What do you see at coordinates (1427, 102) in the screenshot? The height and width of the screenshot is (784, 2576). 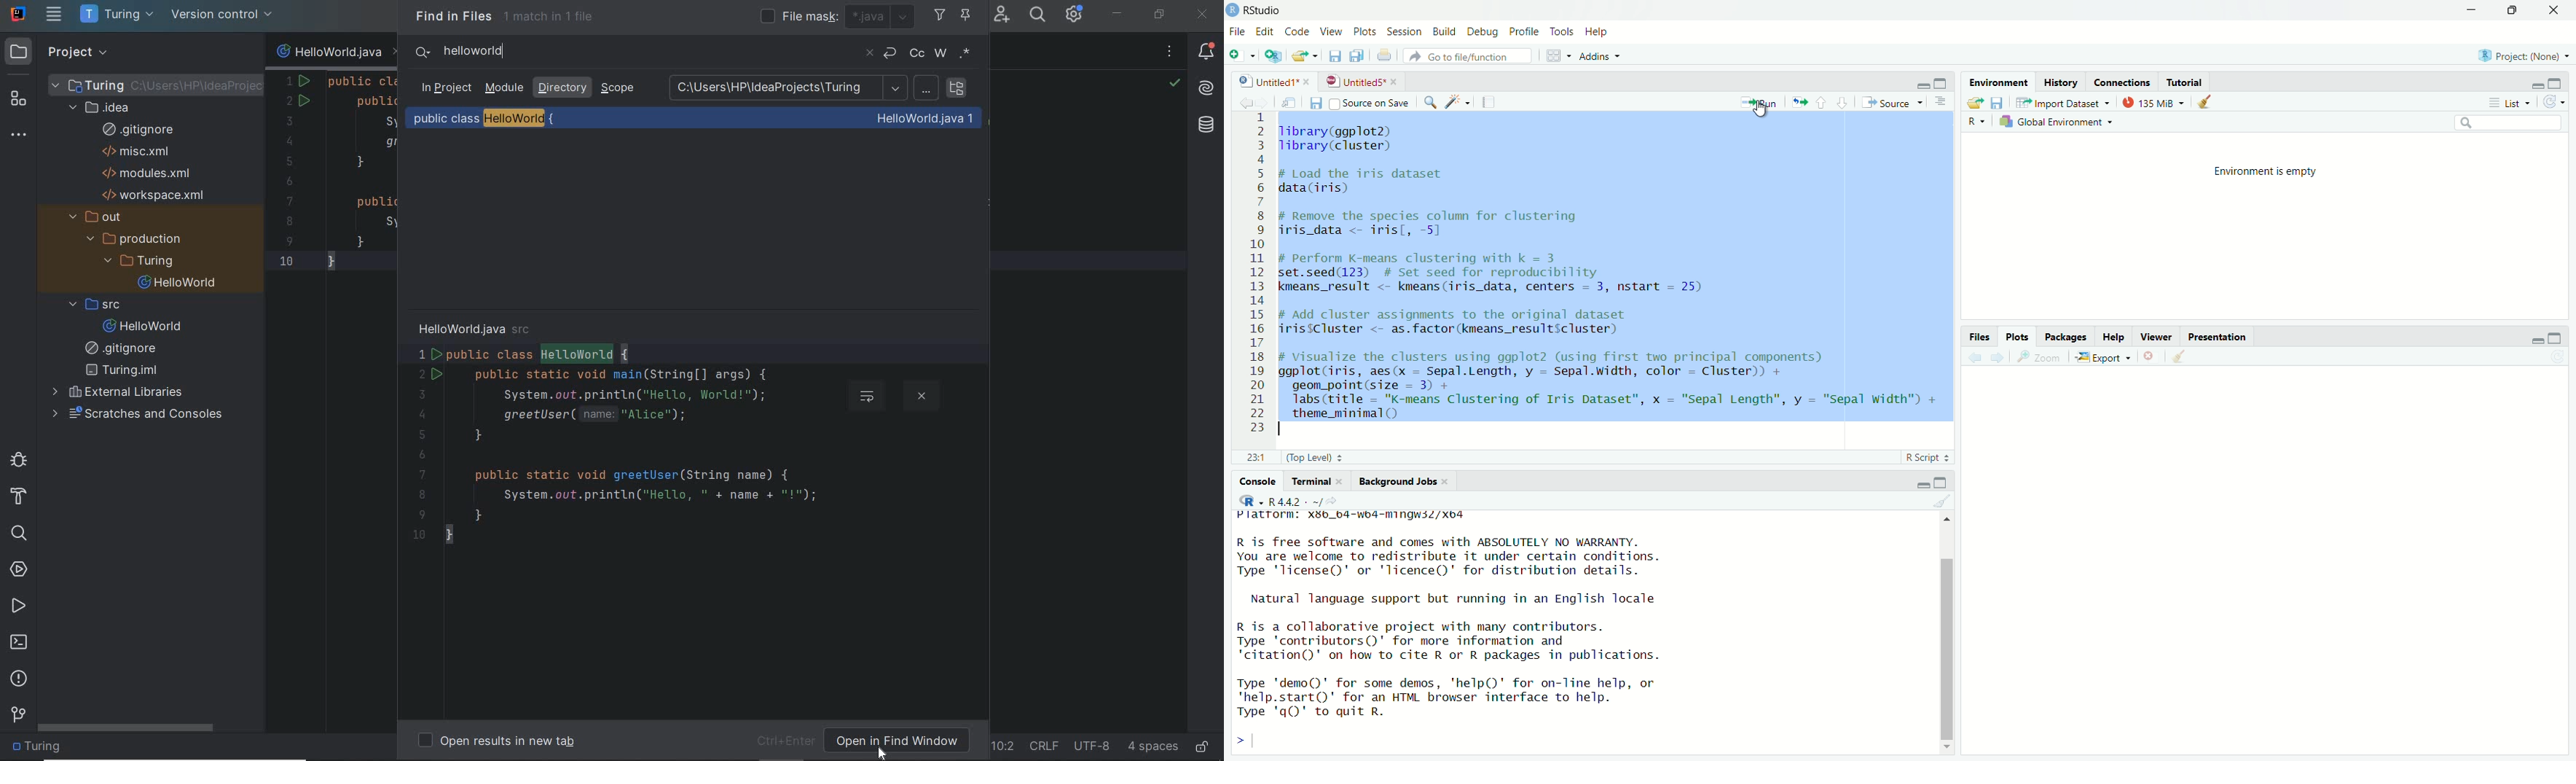 I see `find/replace` at bounding box center [1427, 102].